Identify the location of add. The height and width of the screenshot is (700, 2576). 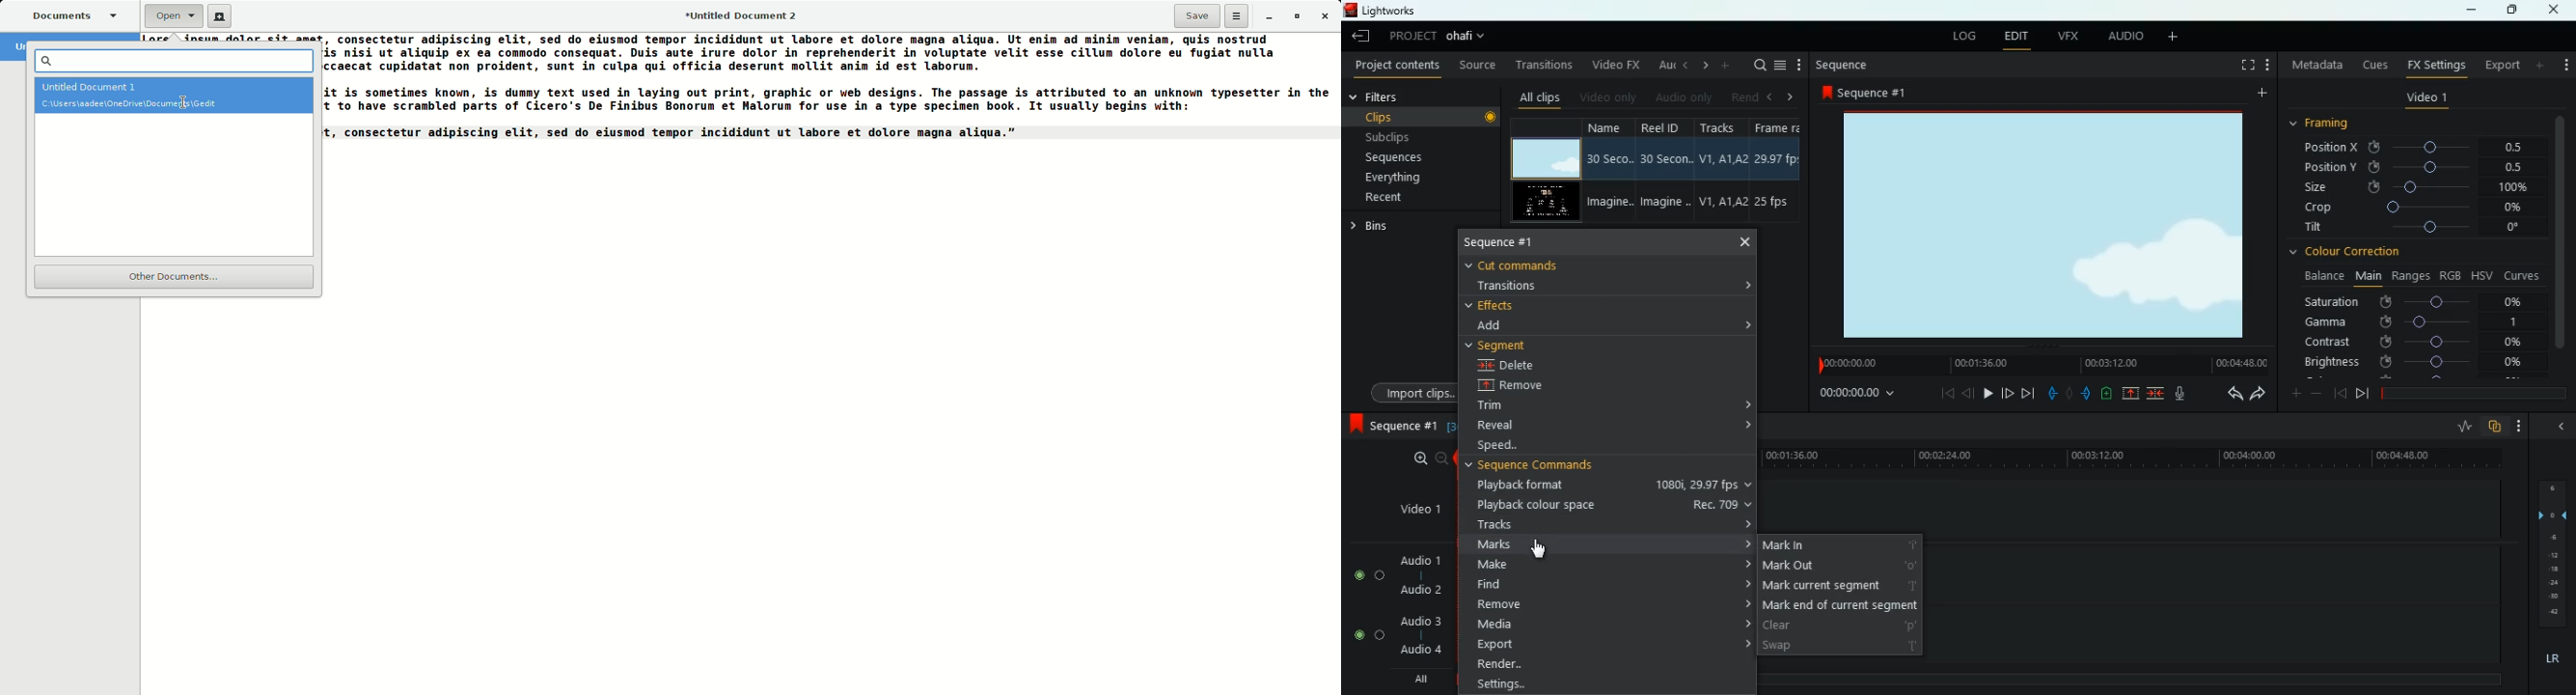
(1505, 326).